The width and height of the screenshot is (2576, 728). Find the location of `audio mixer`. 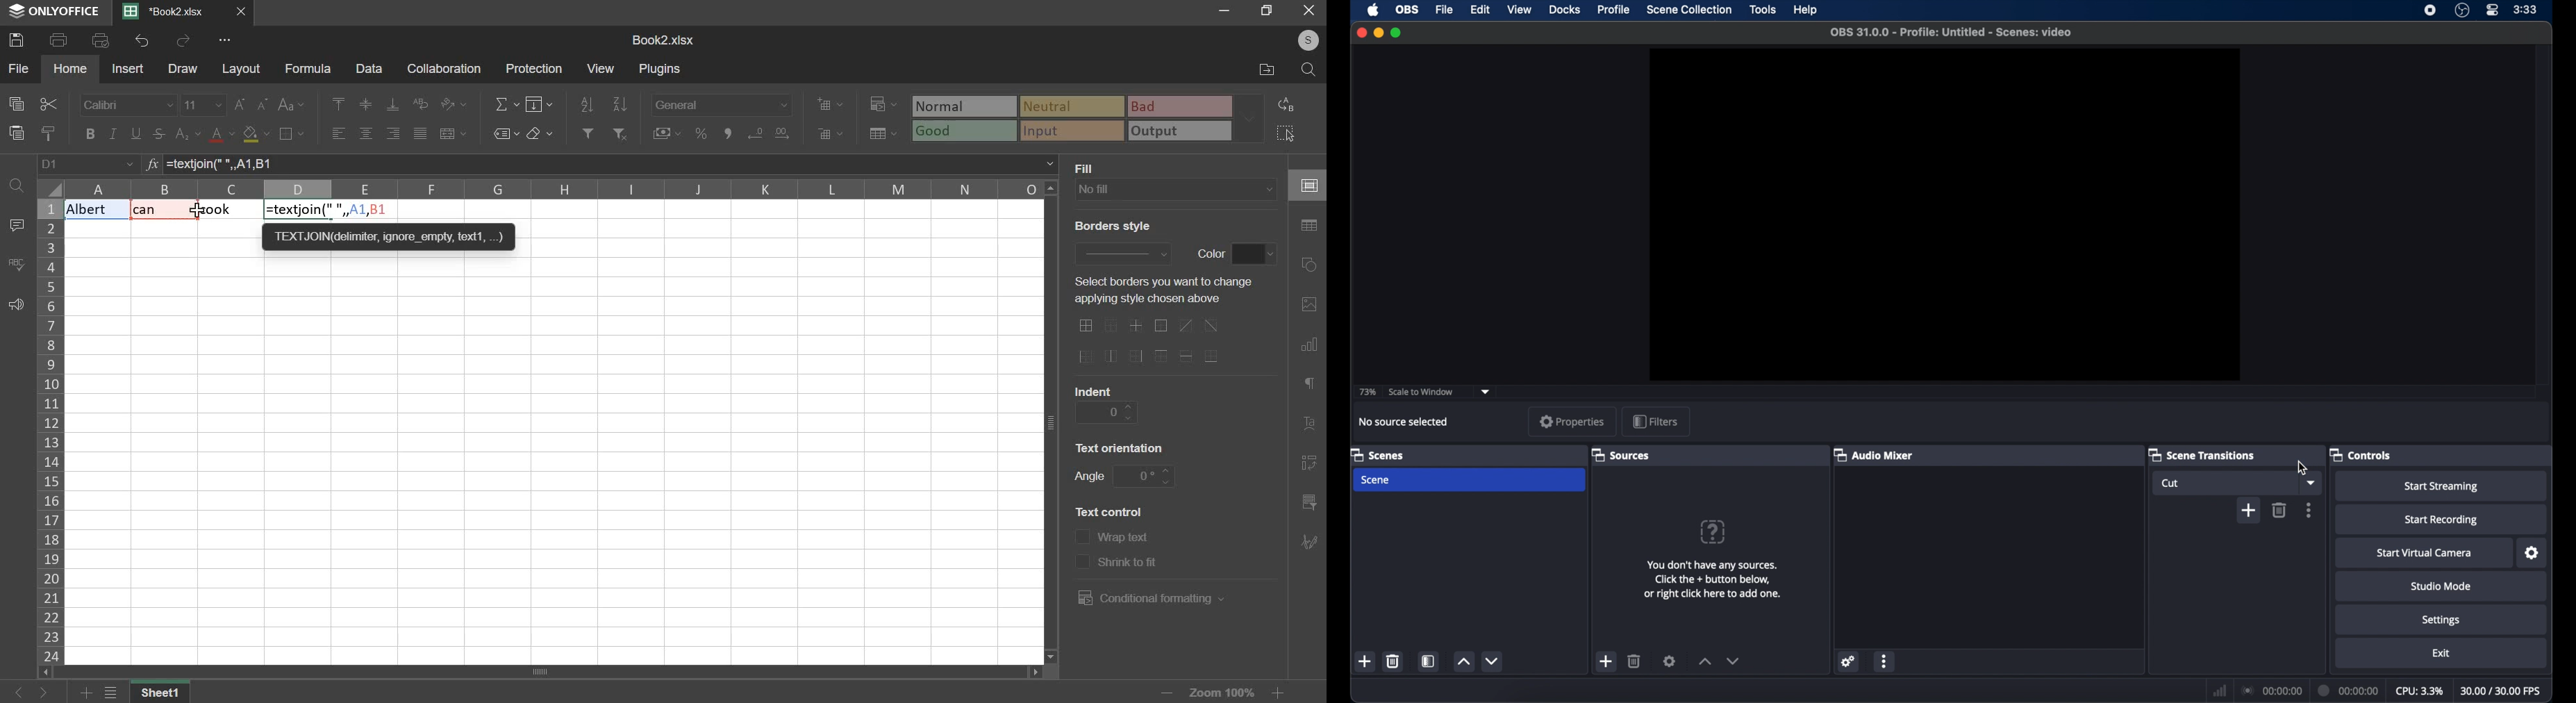

audio mixer is located at coordinates (1873, 454).